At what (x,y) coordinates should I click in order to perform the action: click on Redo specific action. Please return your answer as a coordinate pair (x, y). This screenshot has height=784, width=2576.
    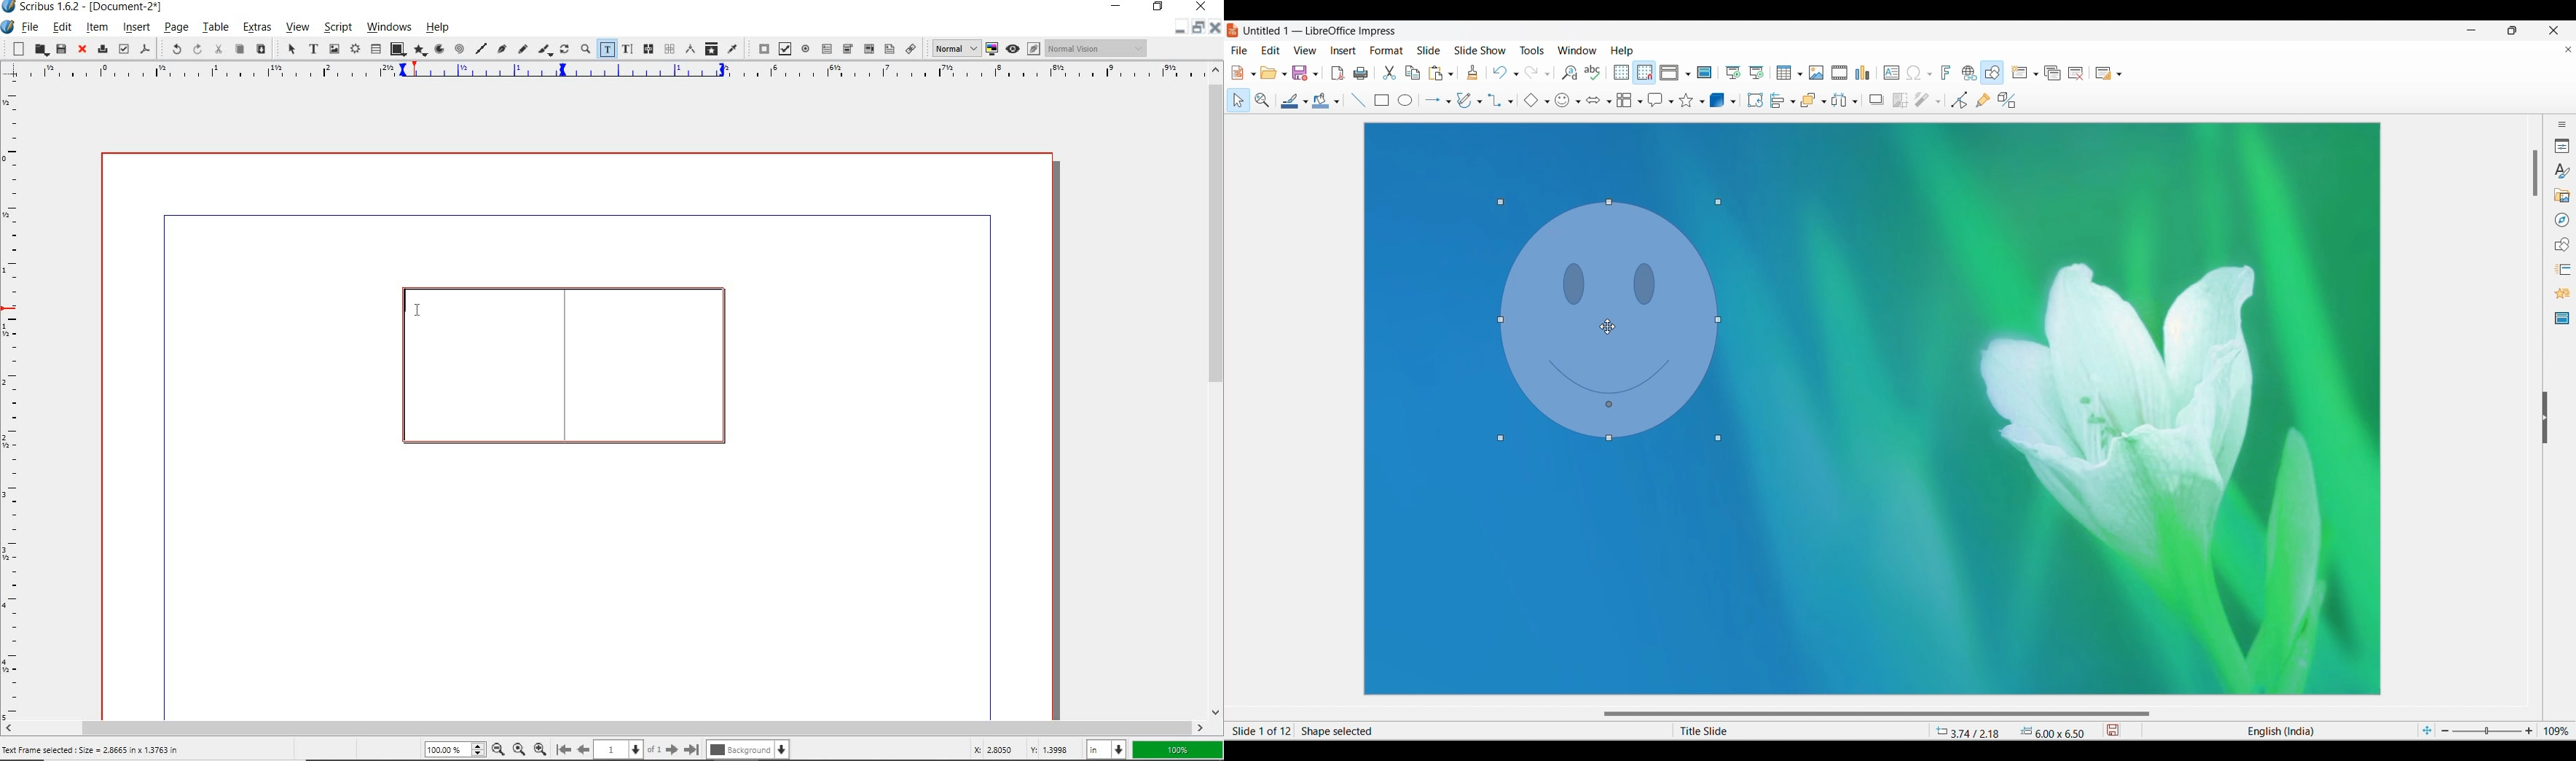
    Looking at the image, I should click on (1547, 75).